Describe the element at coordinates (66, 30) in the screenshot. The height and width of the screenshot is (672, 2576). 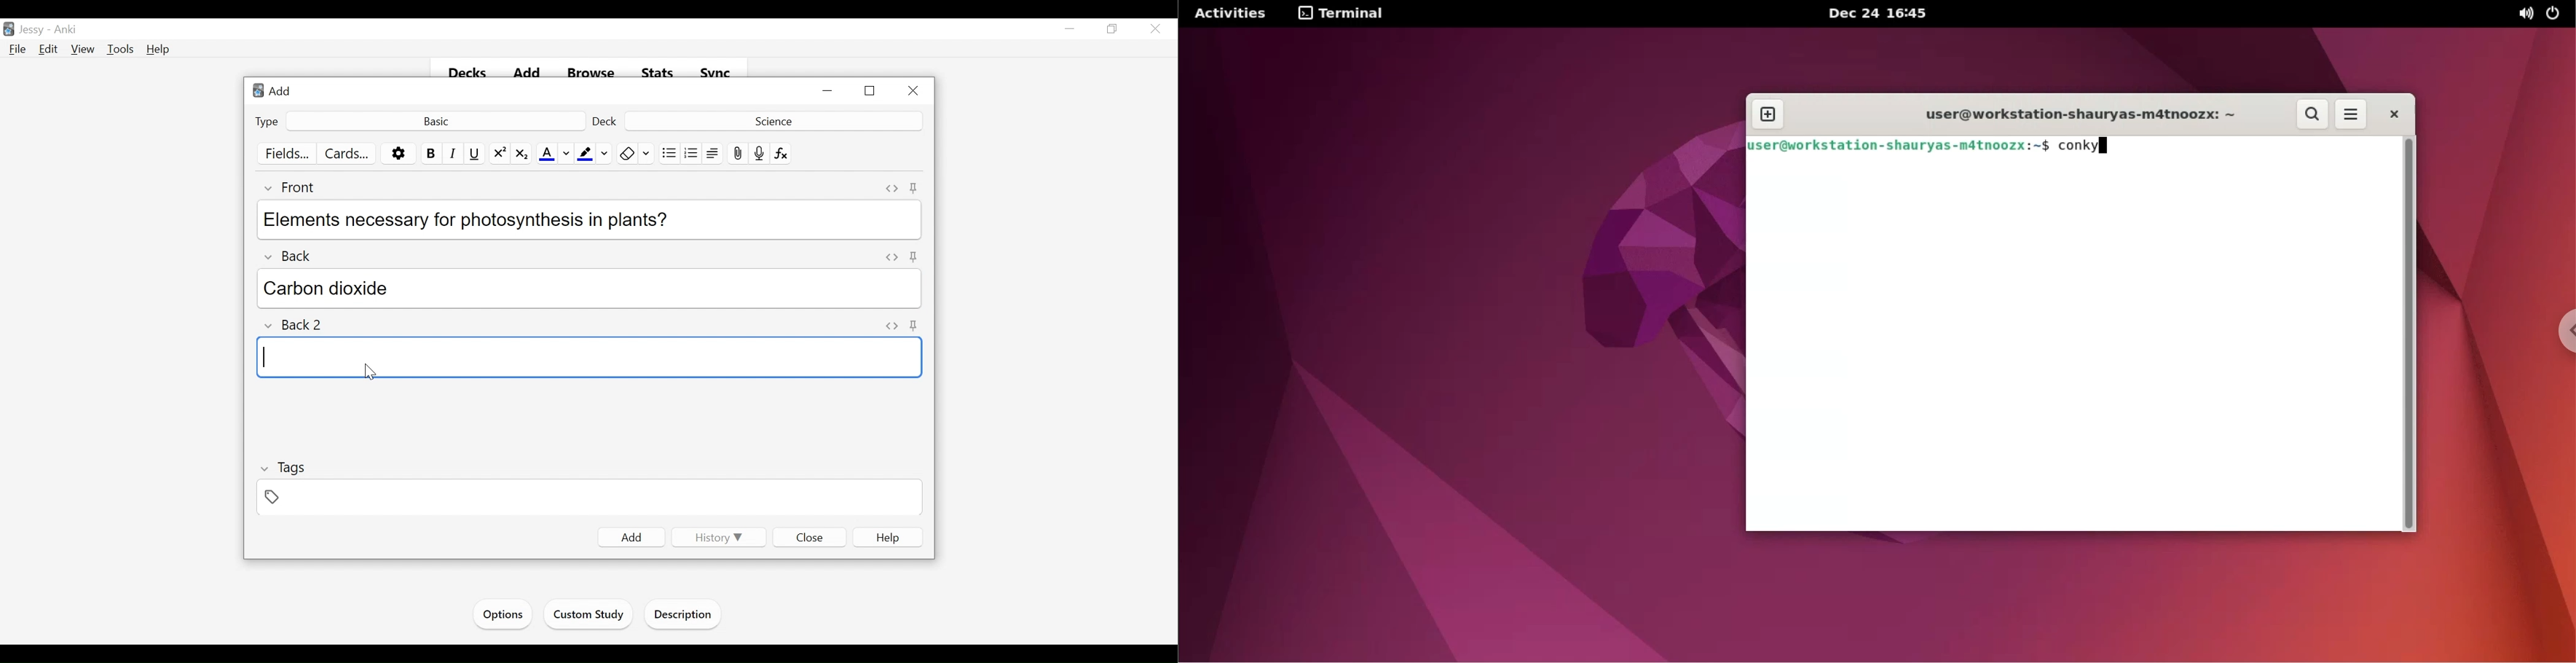
I see `Anki` at that location.